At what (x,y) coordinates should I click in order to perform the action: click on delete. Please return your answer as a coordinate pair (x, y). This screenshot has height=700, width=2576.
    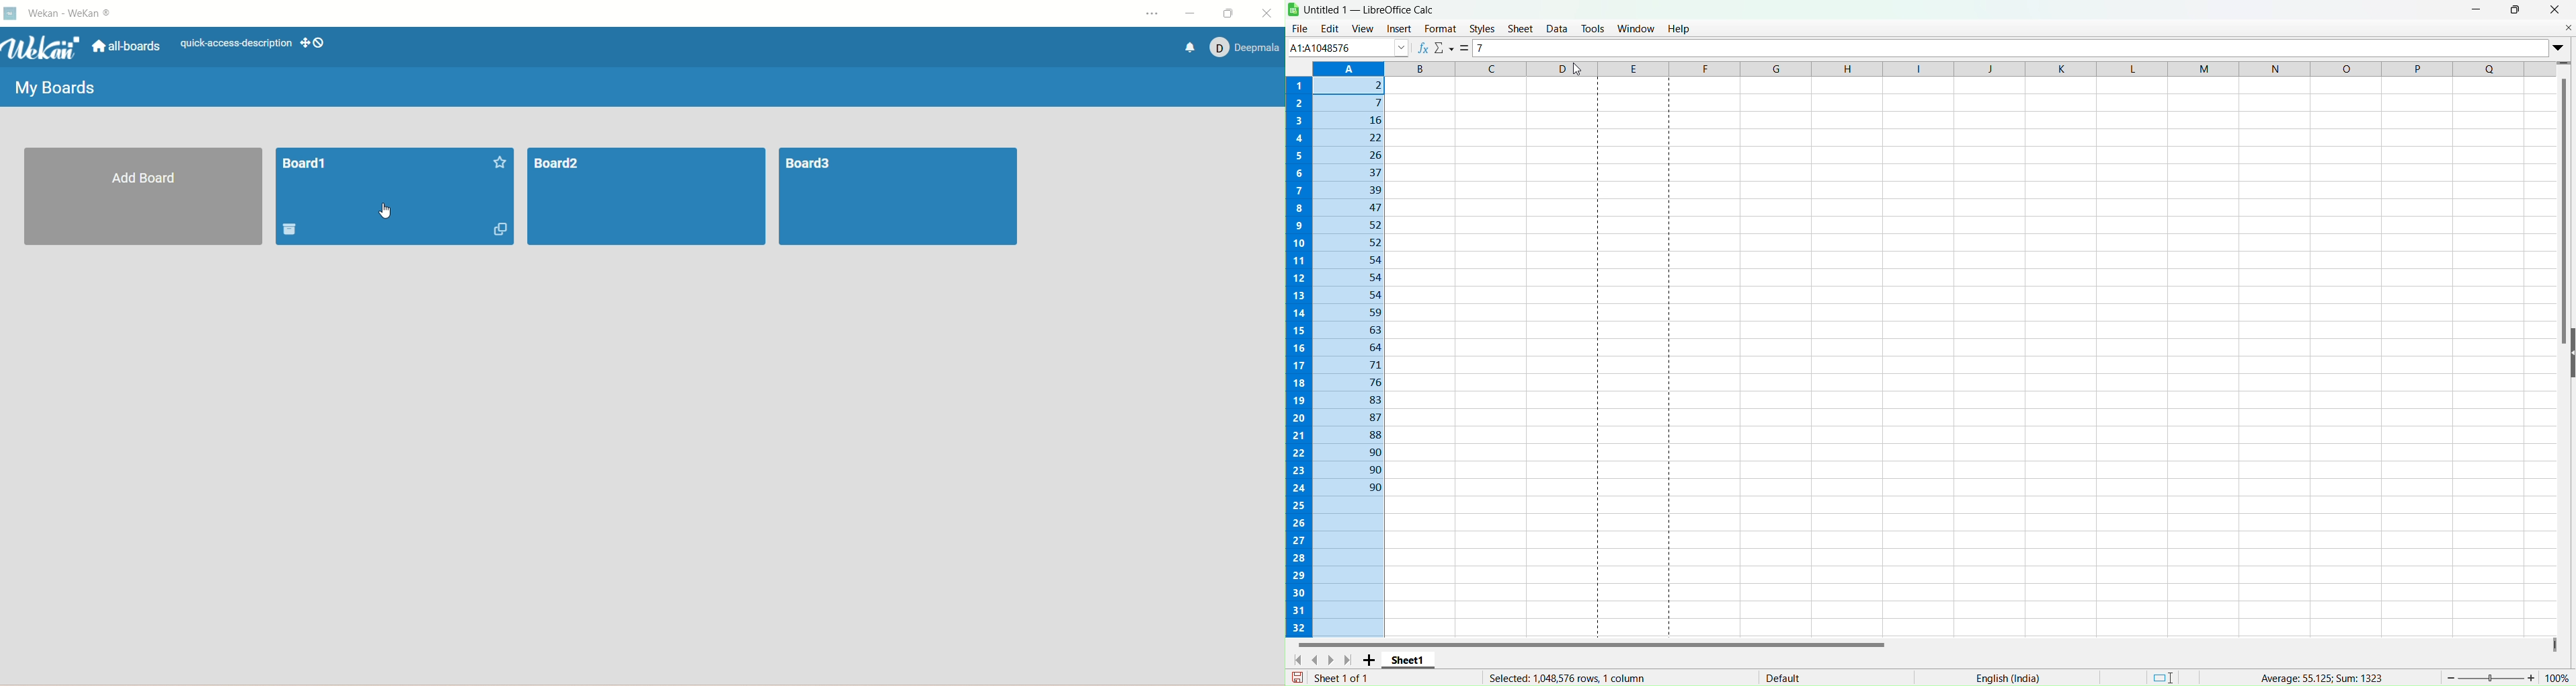
    Looking at the image, I should click on (290, 229).